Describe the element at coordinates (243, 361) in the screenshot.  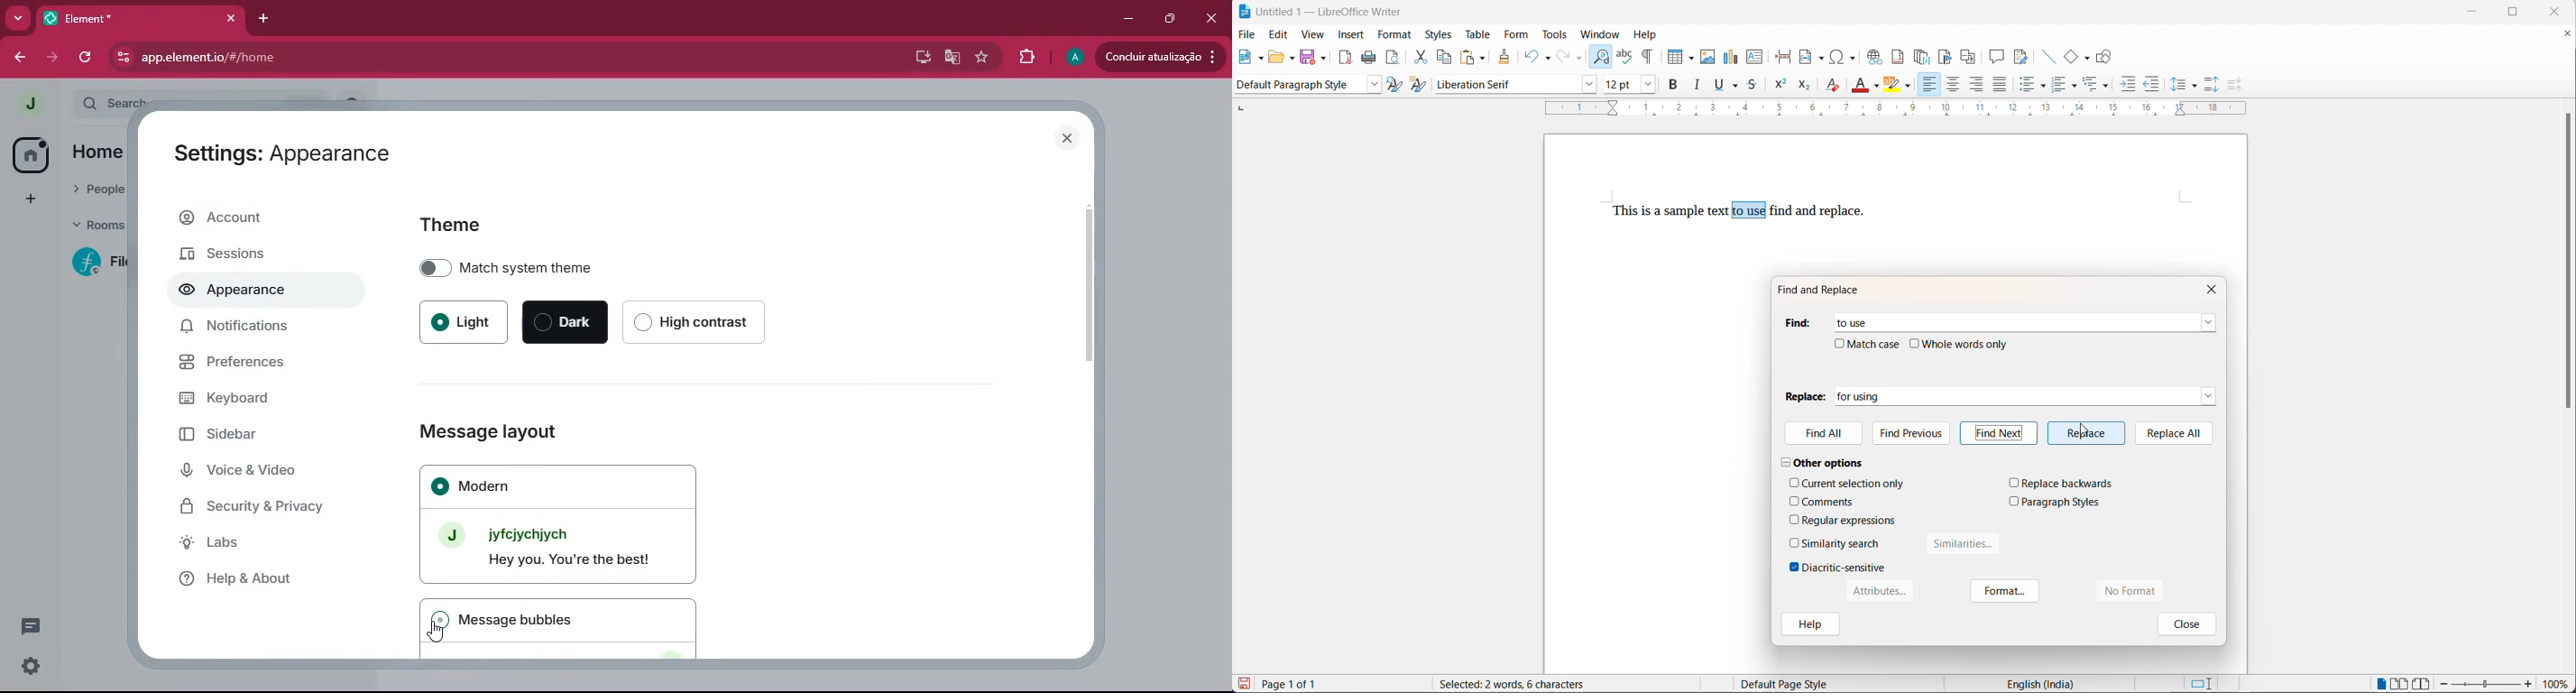
I see `Preferences` at that location.